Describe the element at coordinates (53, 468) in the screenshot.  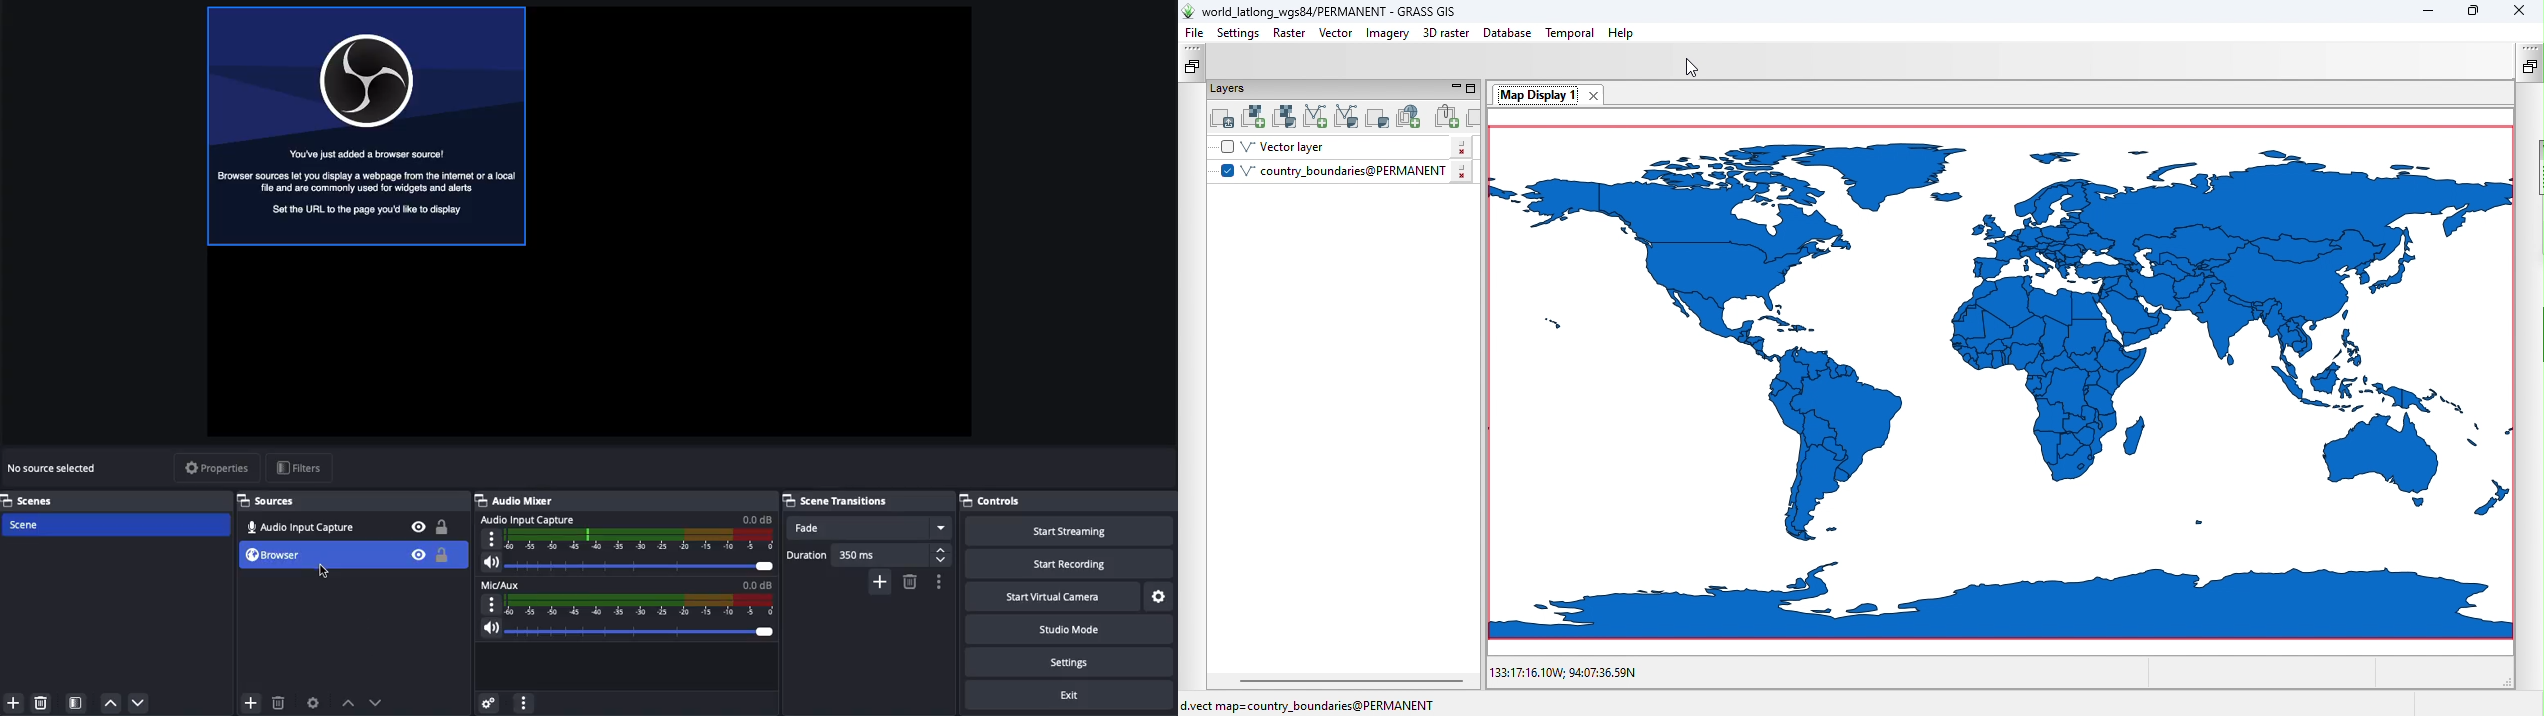
I see `No source selected` at that location.